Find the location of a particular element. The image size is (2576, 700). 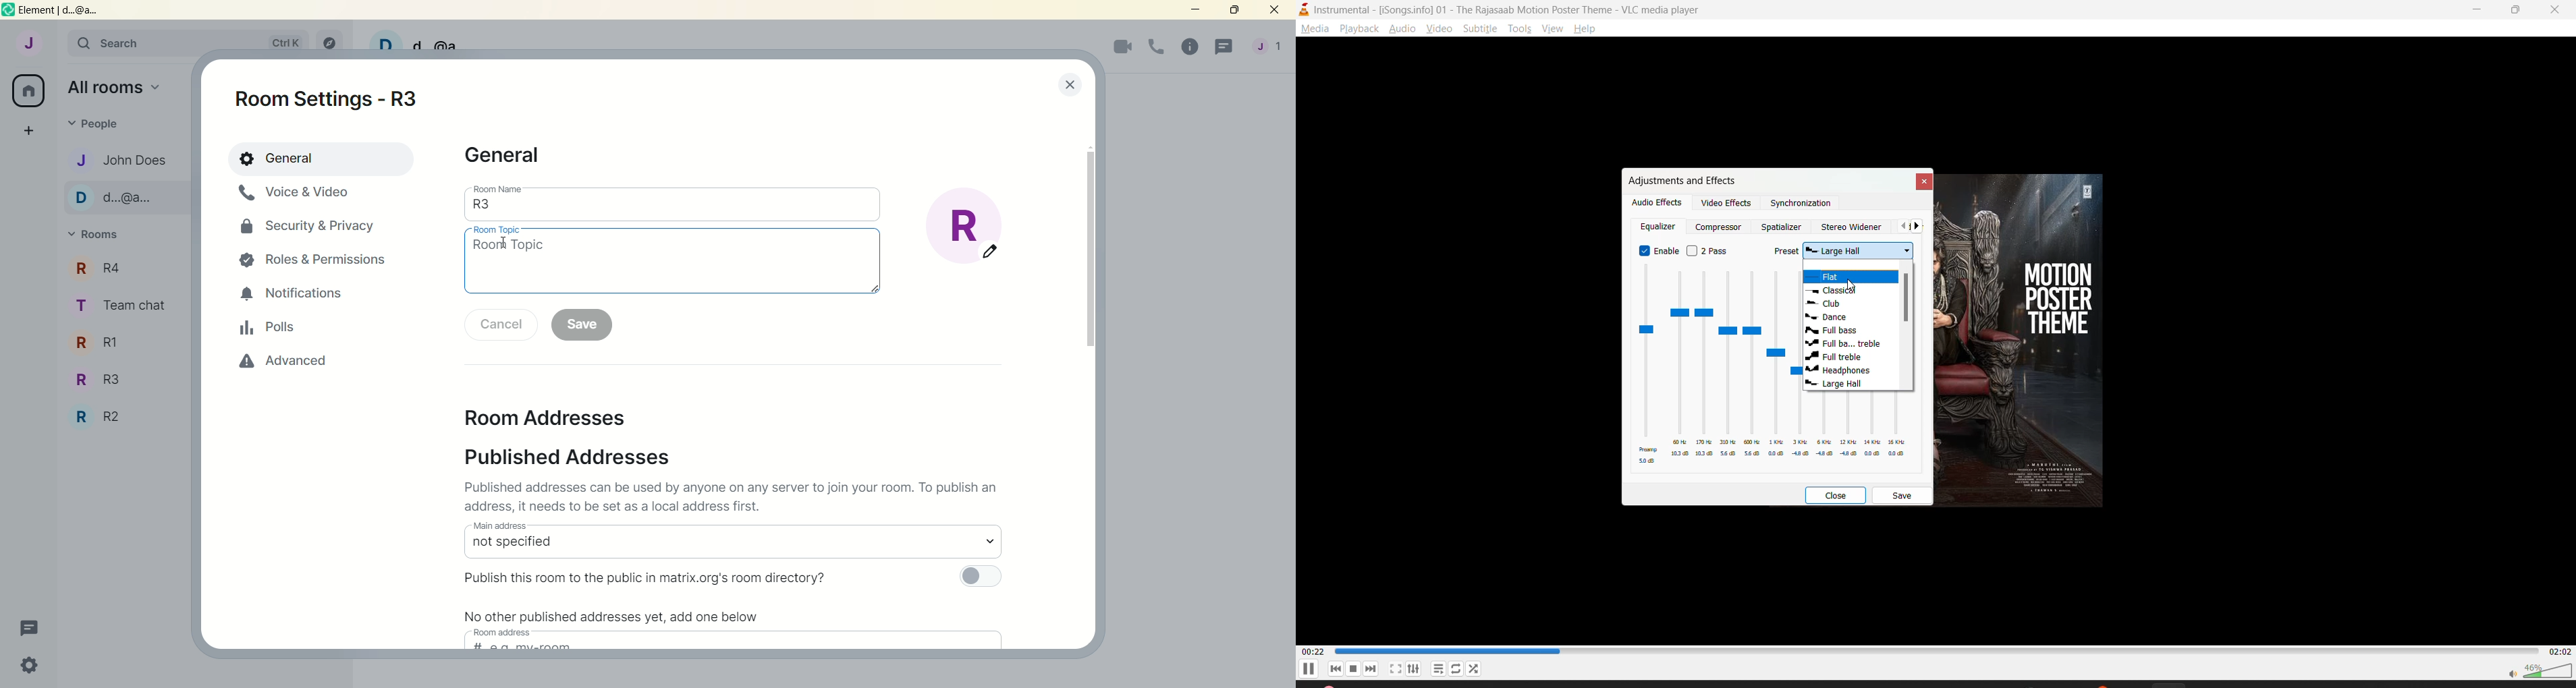

thumbnail is located at coordinates (2040, 337).